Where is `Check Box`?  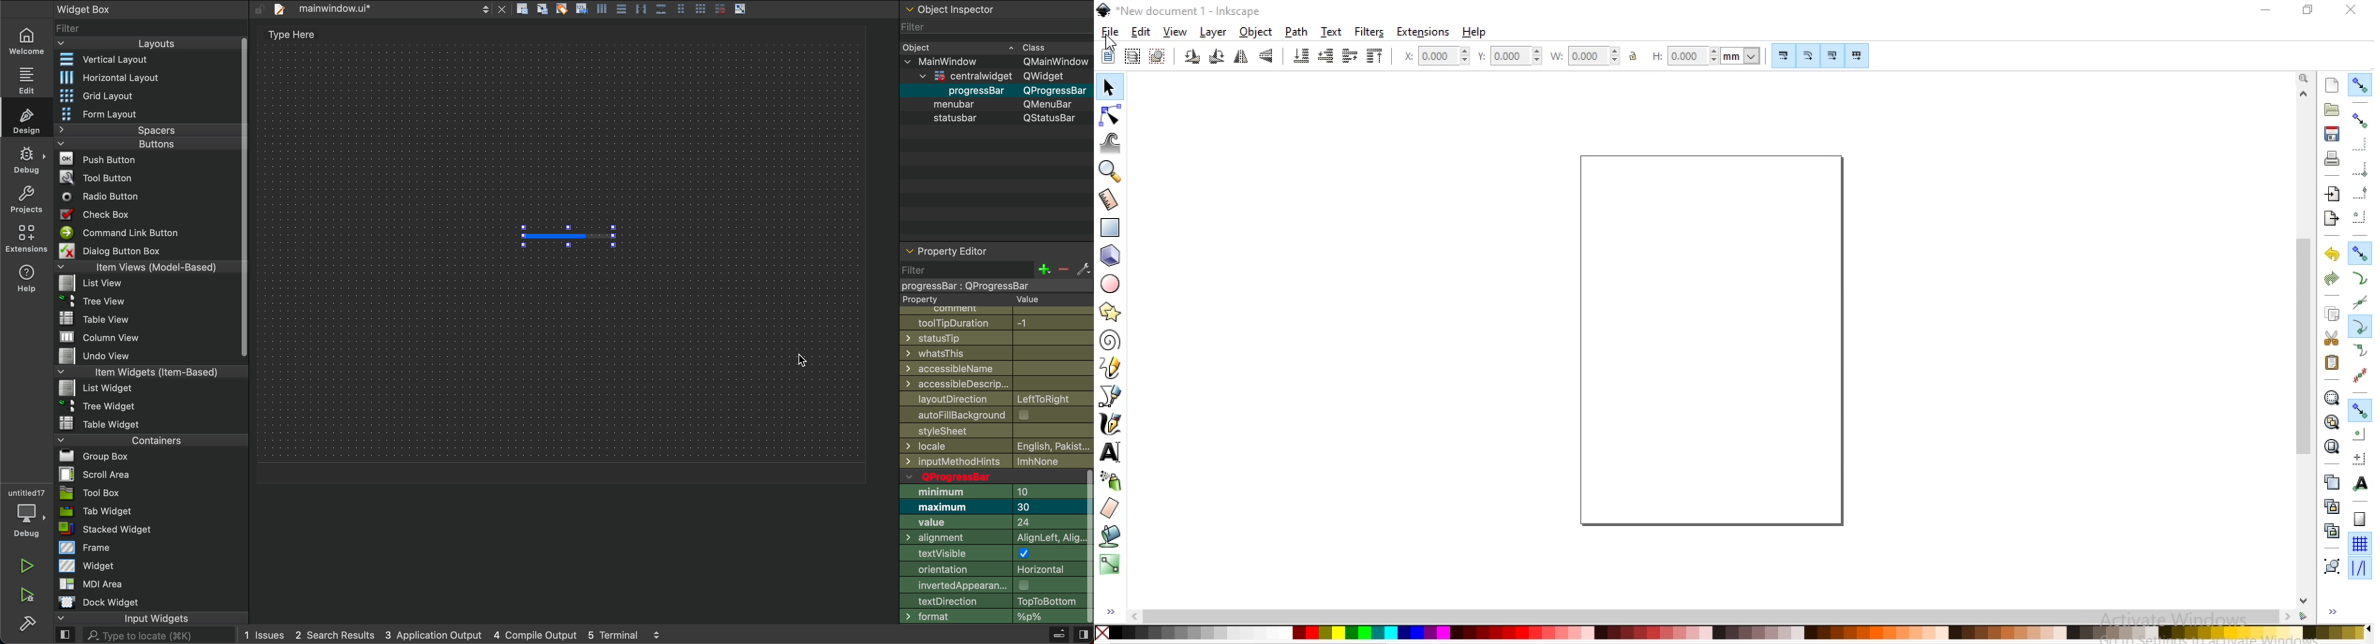 Check Box is located at coordinates (106, 214).